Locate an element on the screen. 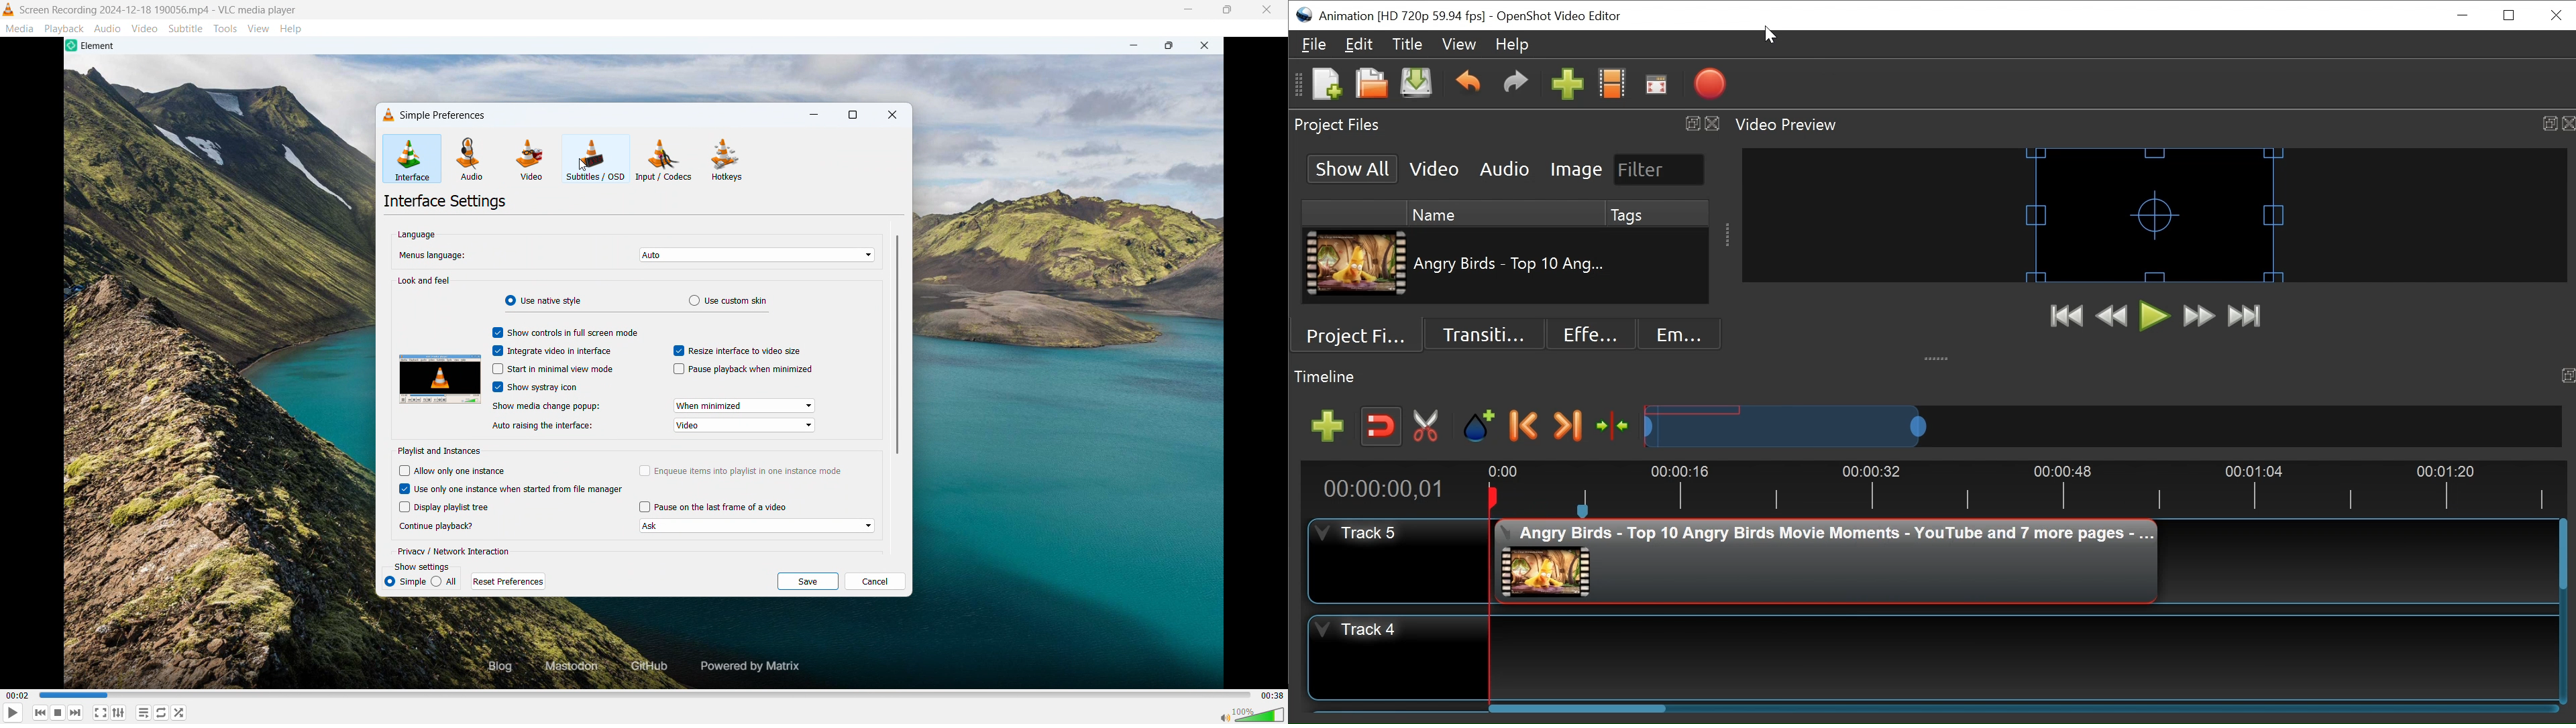  Project Name is located at coordinates (1402, 17).